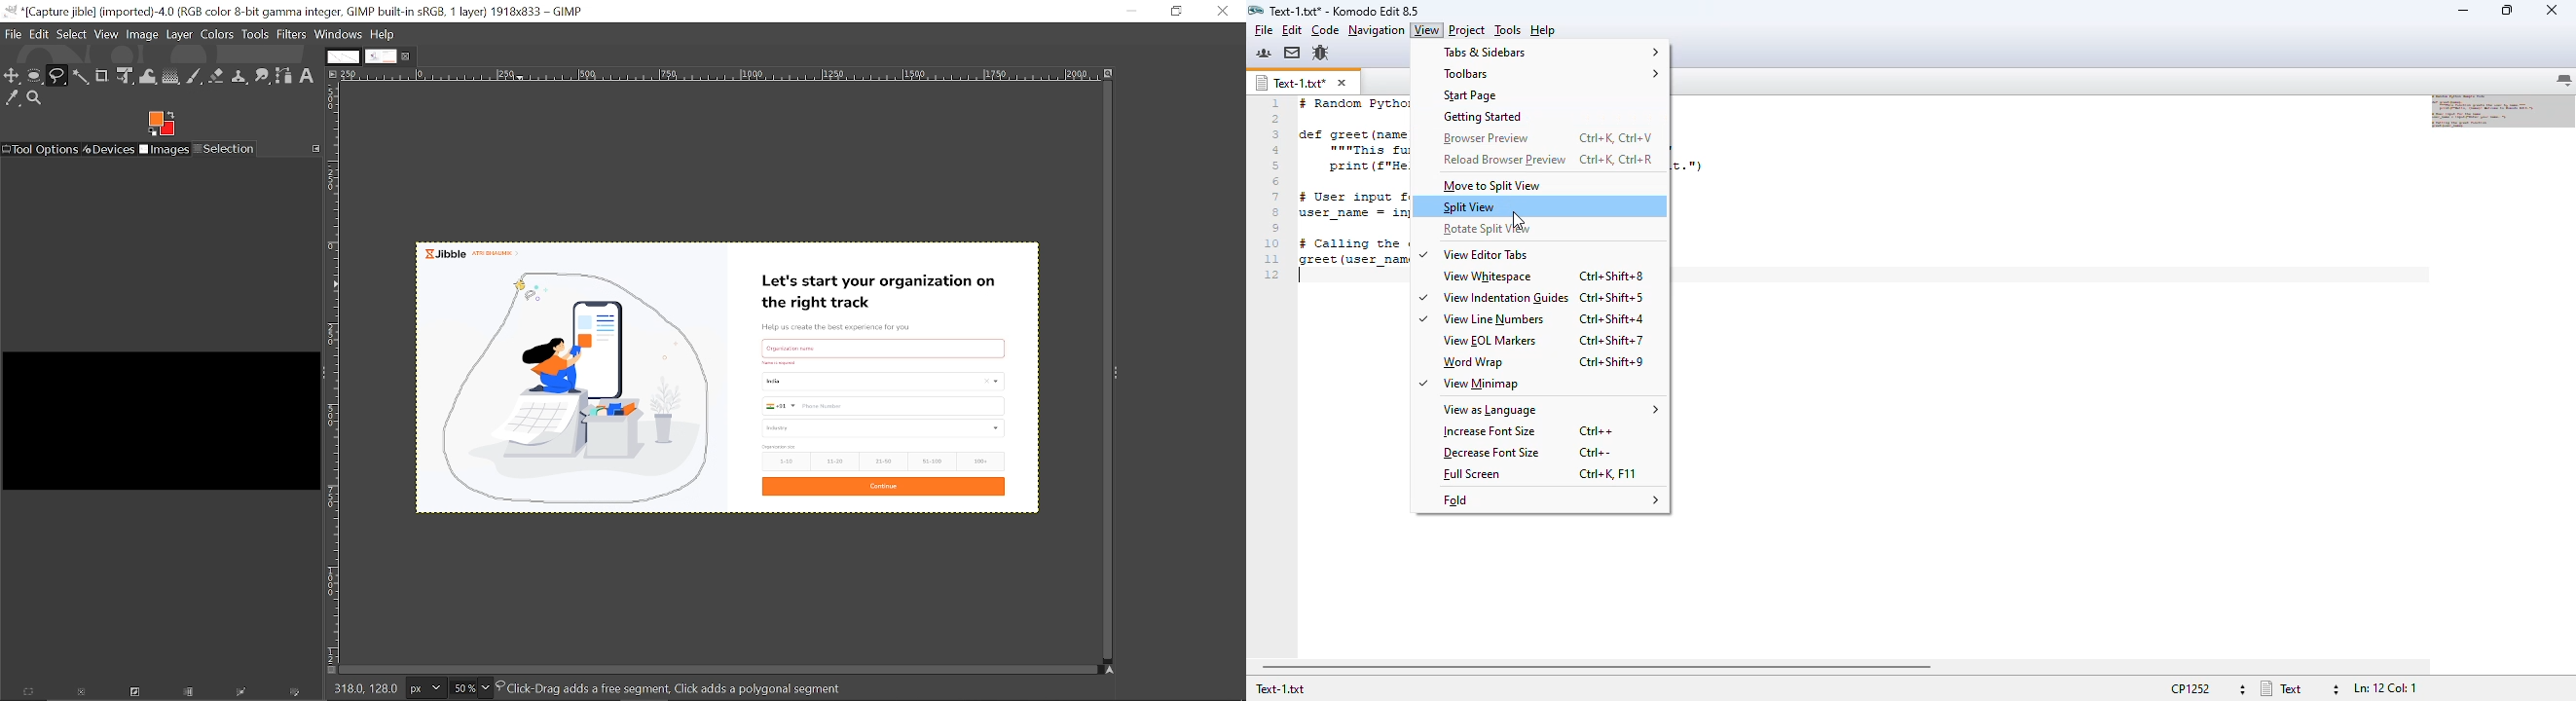 The width and height of the screenshot is (2576, 728). What do you see at coordinates (1466, 29) in the screenshot?
I see `project` at bounding box center [1466, 29].